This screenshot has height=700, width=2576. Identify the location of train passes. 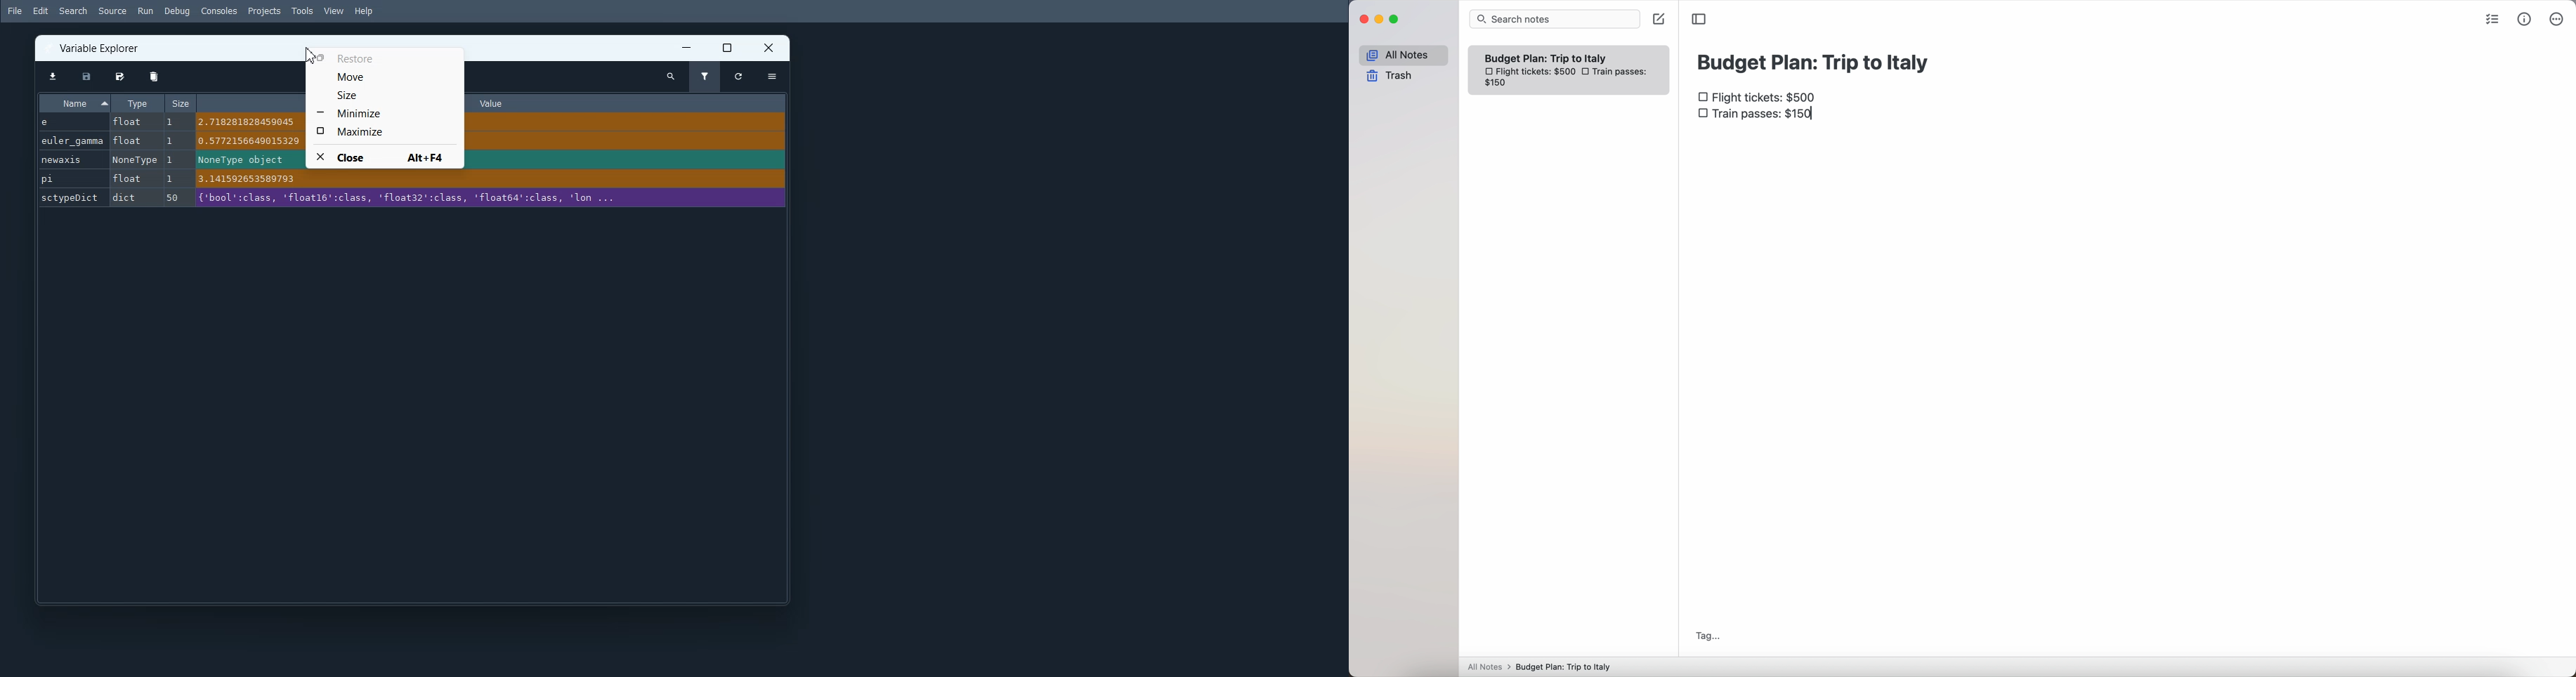
(1756, 116).